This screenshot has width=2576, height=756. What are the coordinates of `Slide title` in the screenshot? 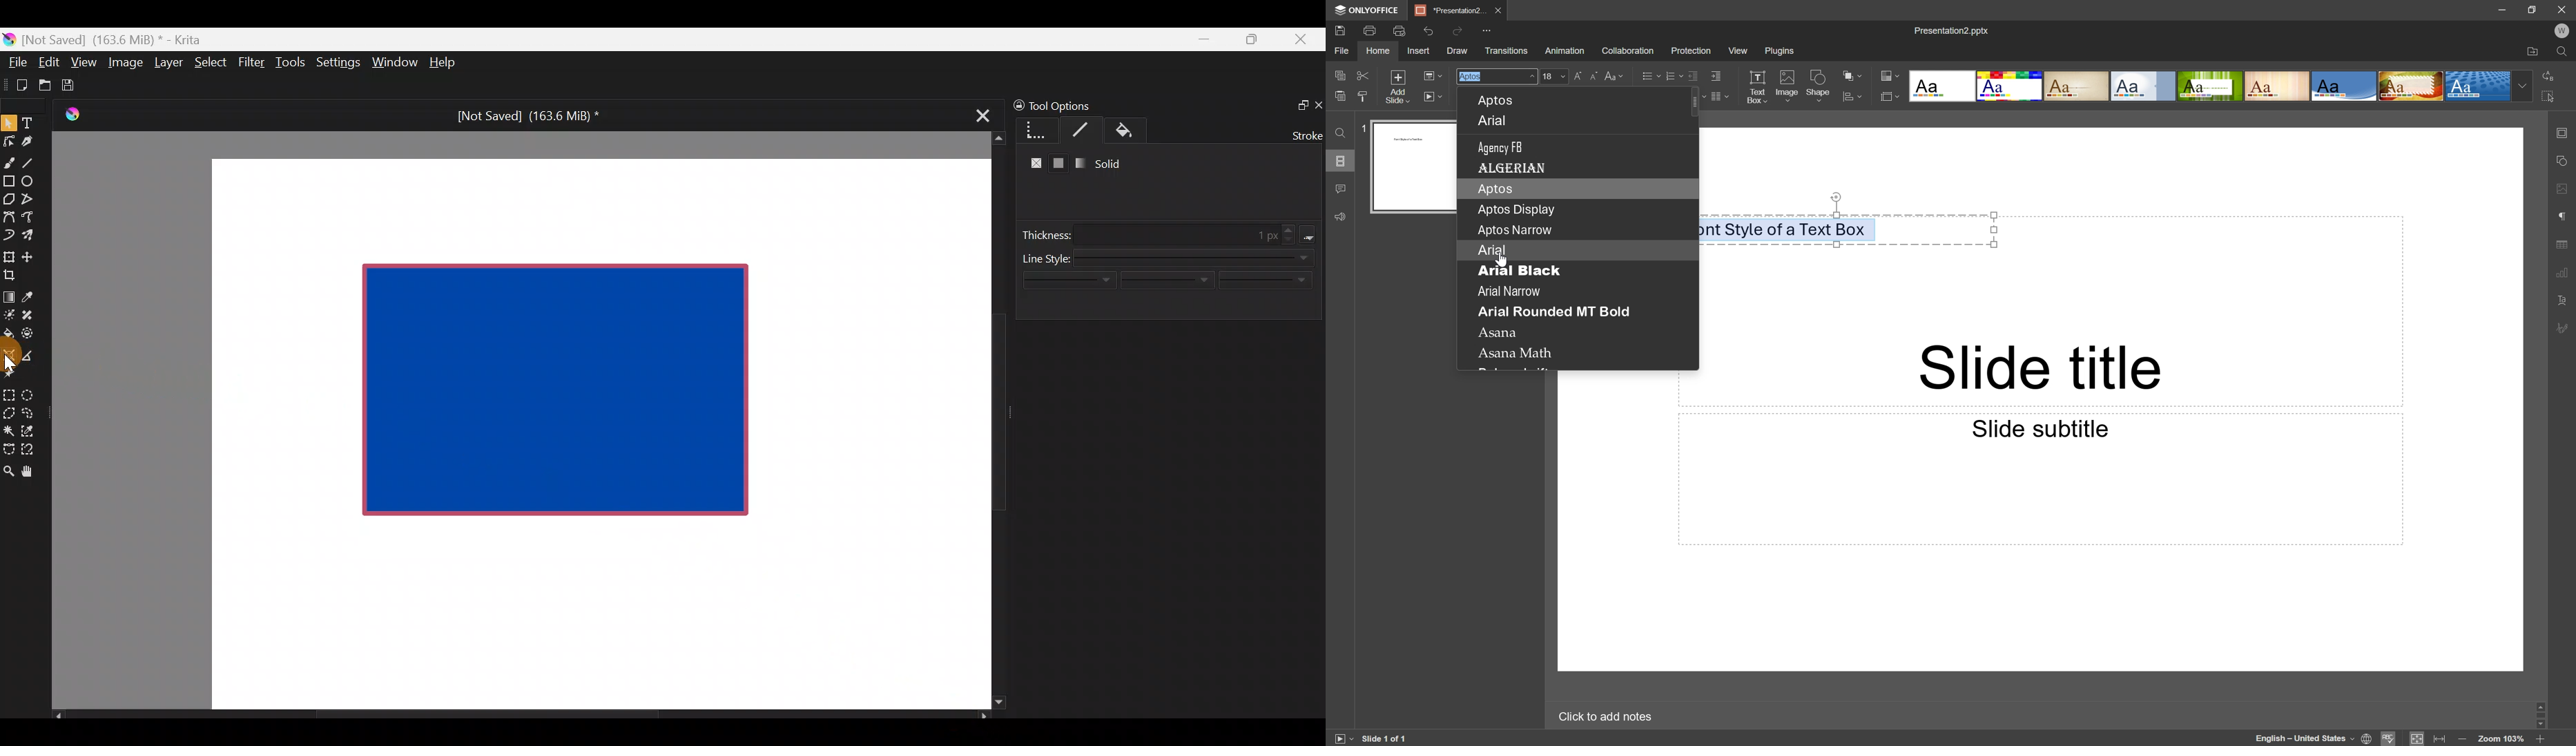 It's located at (2042, 369).